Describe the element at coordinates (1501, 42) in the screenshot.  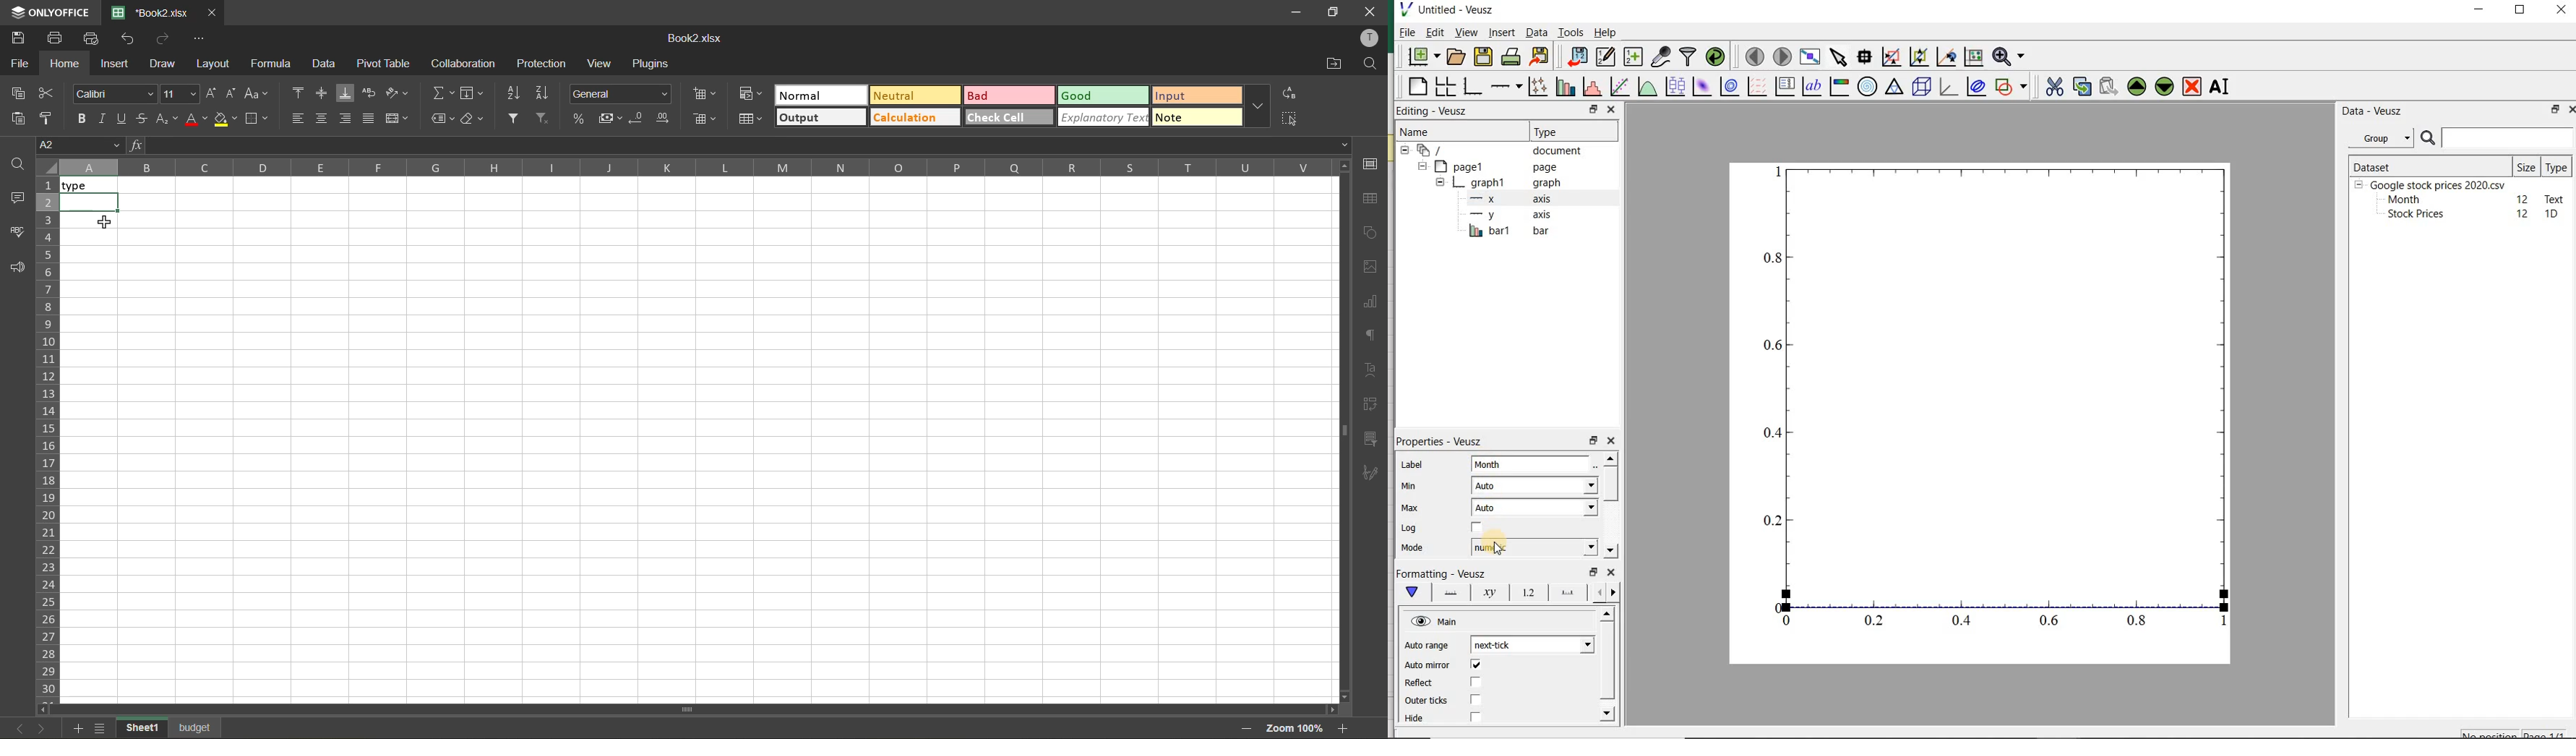
I see `cursor` at that location.